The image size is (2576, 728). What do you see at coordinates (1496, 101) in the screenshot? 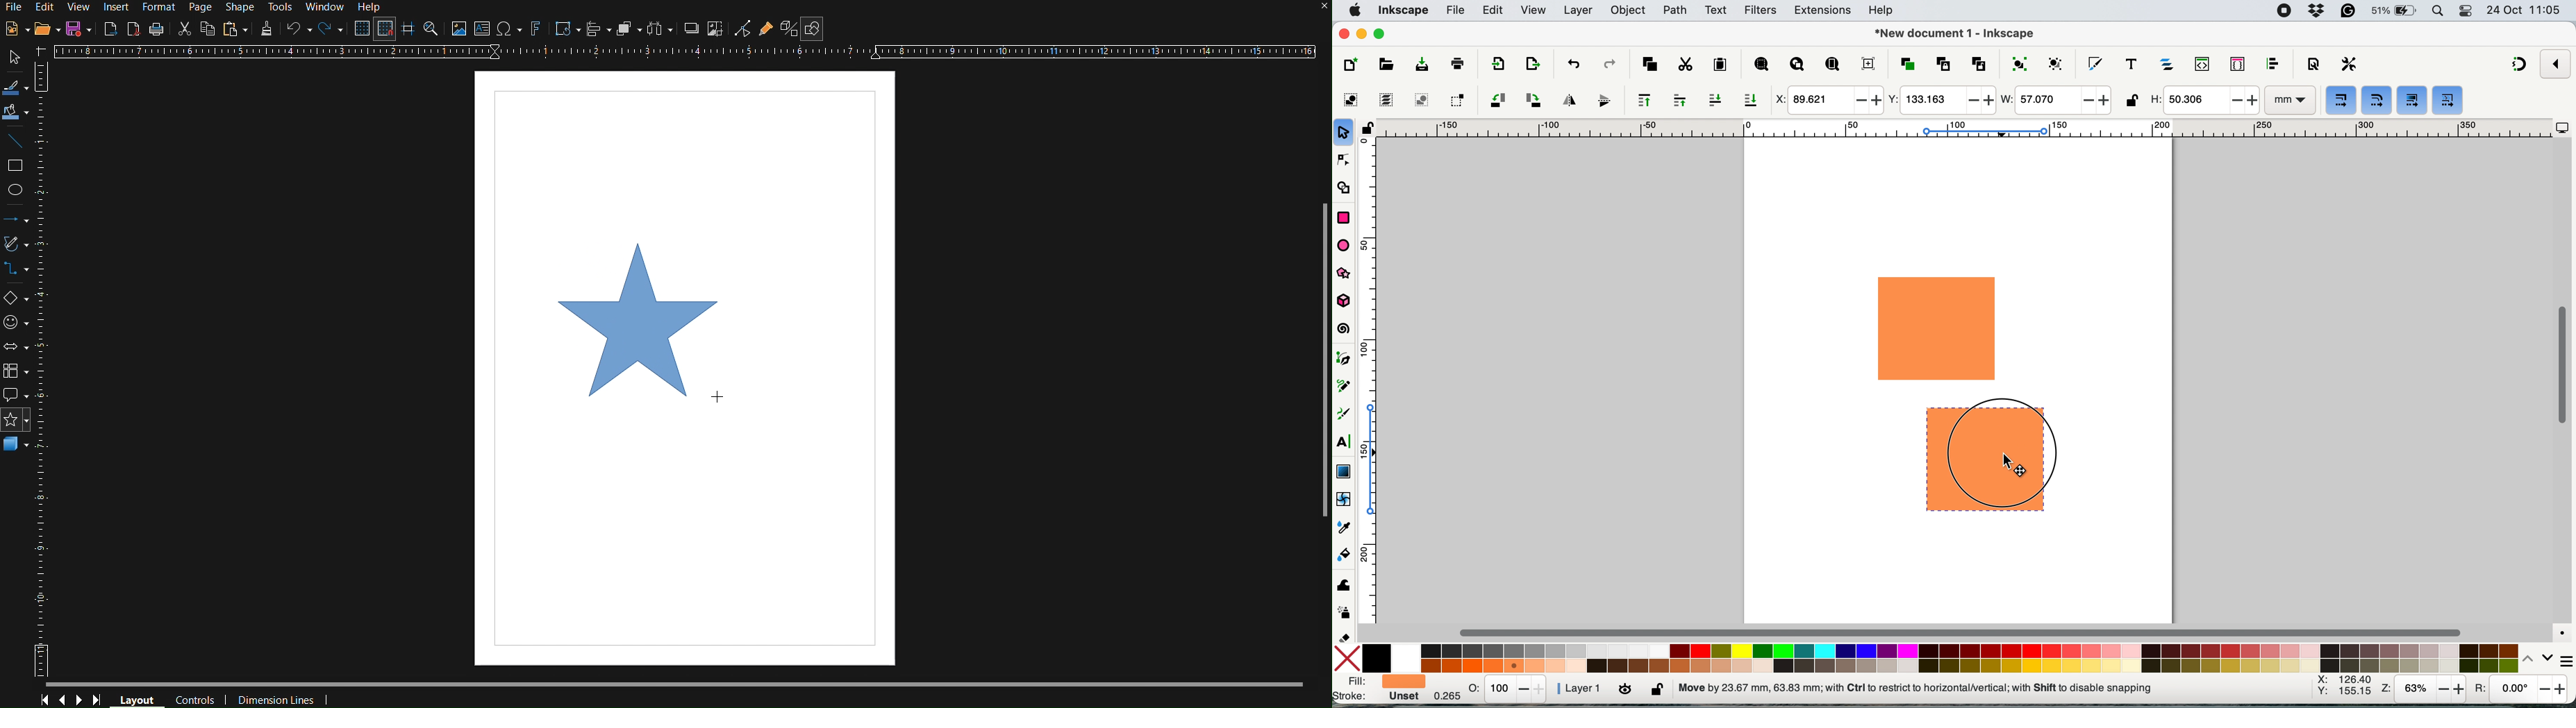
I see `object rotate 90 ccw` at bounding box center [1496, 101].